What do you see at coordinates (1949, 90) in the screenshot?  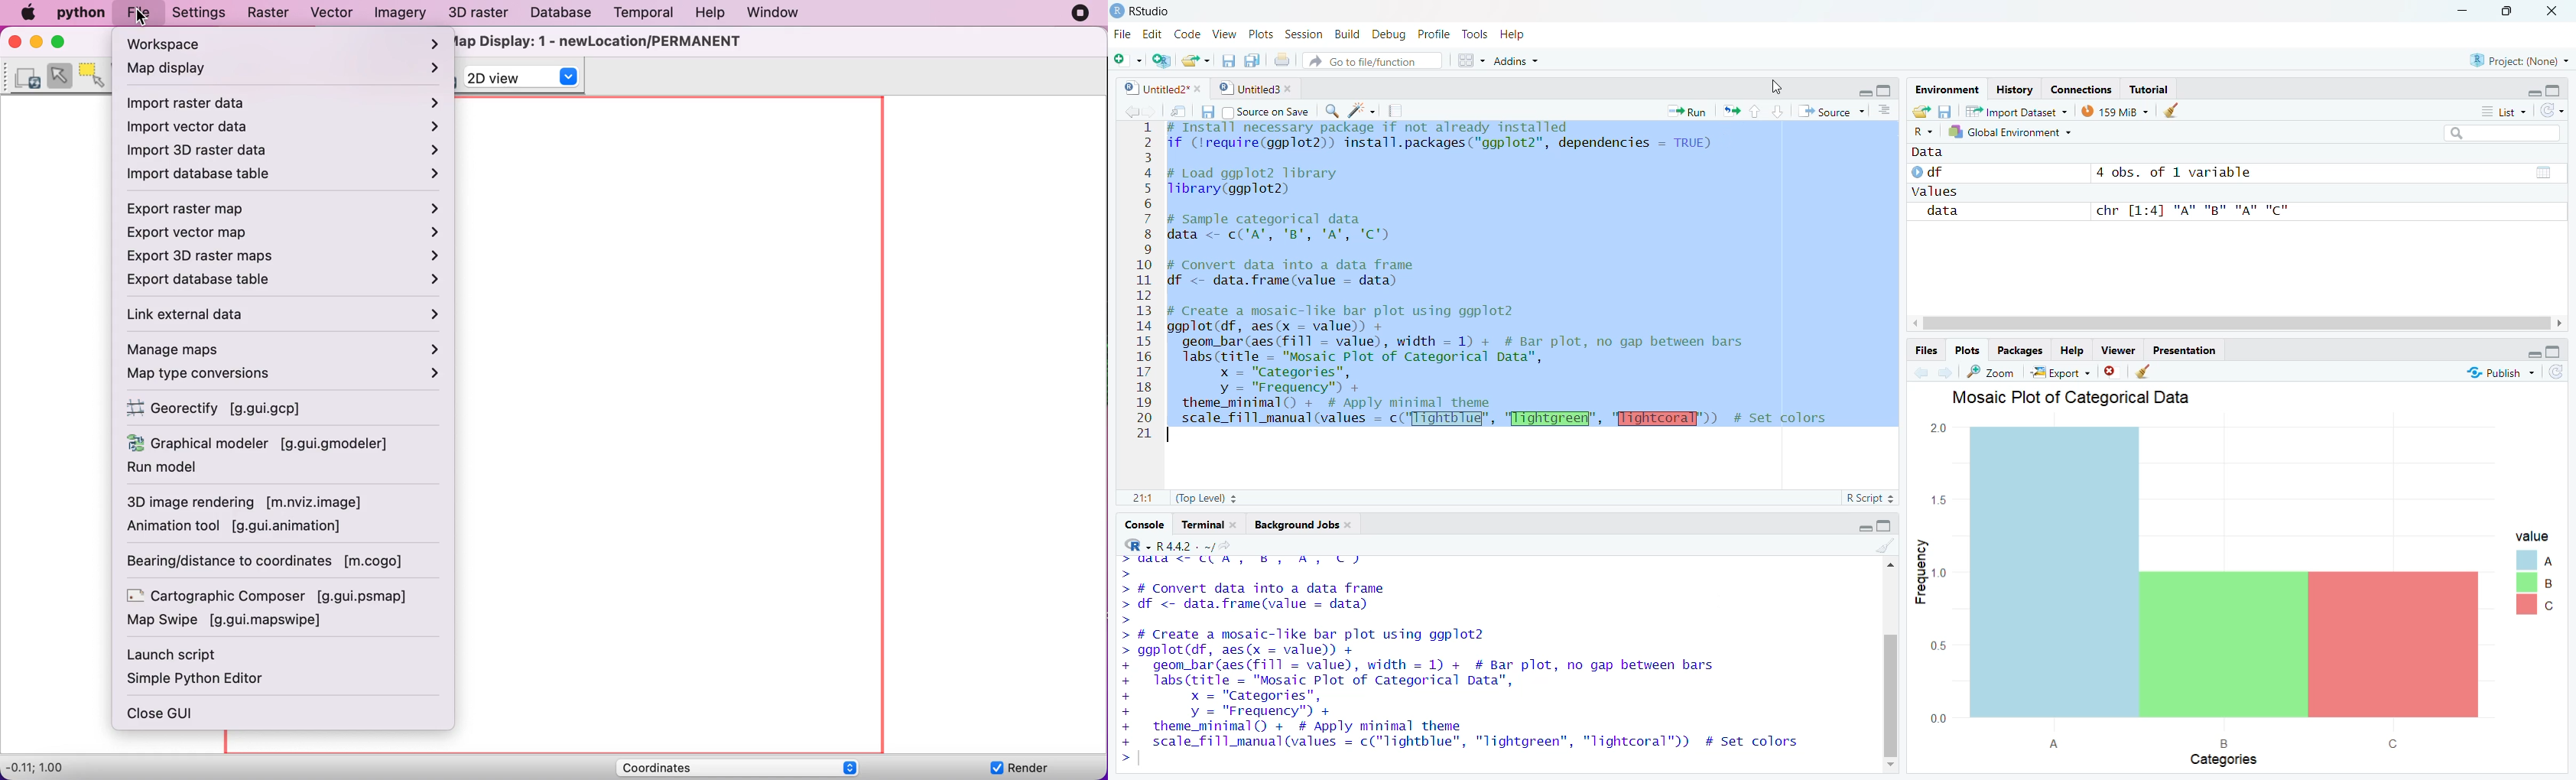 I see `Environment` at bounding box center [1949, 90].